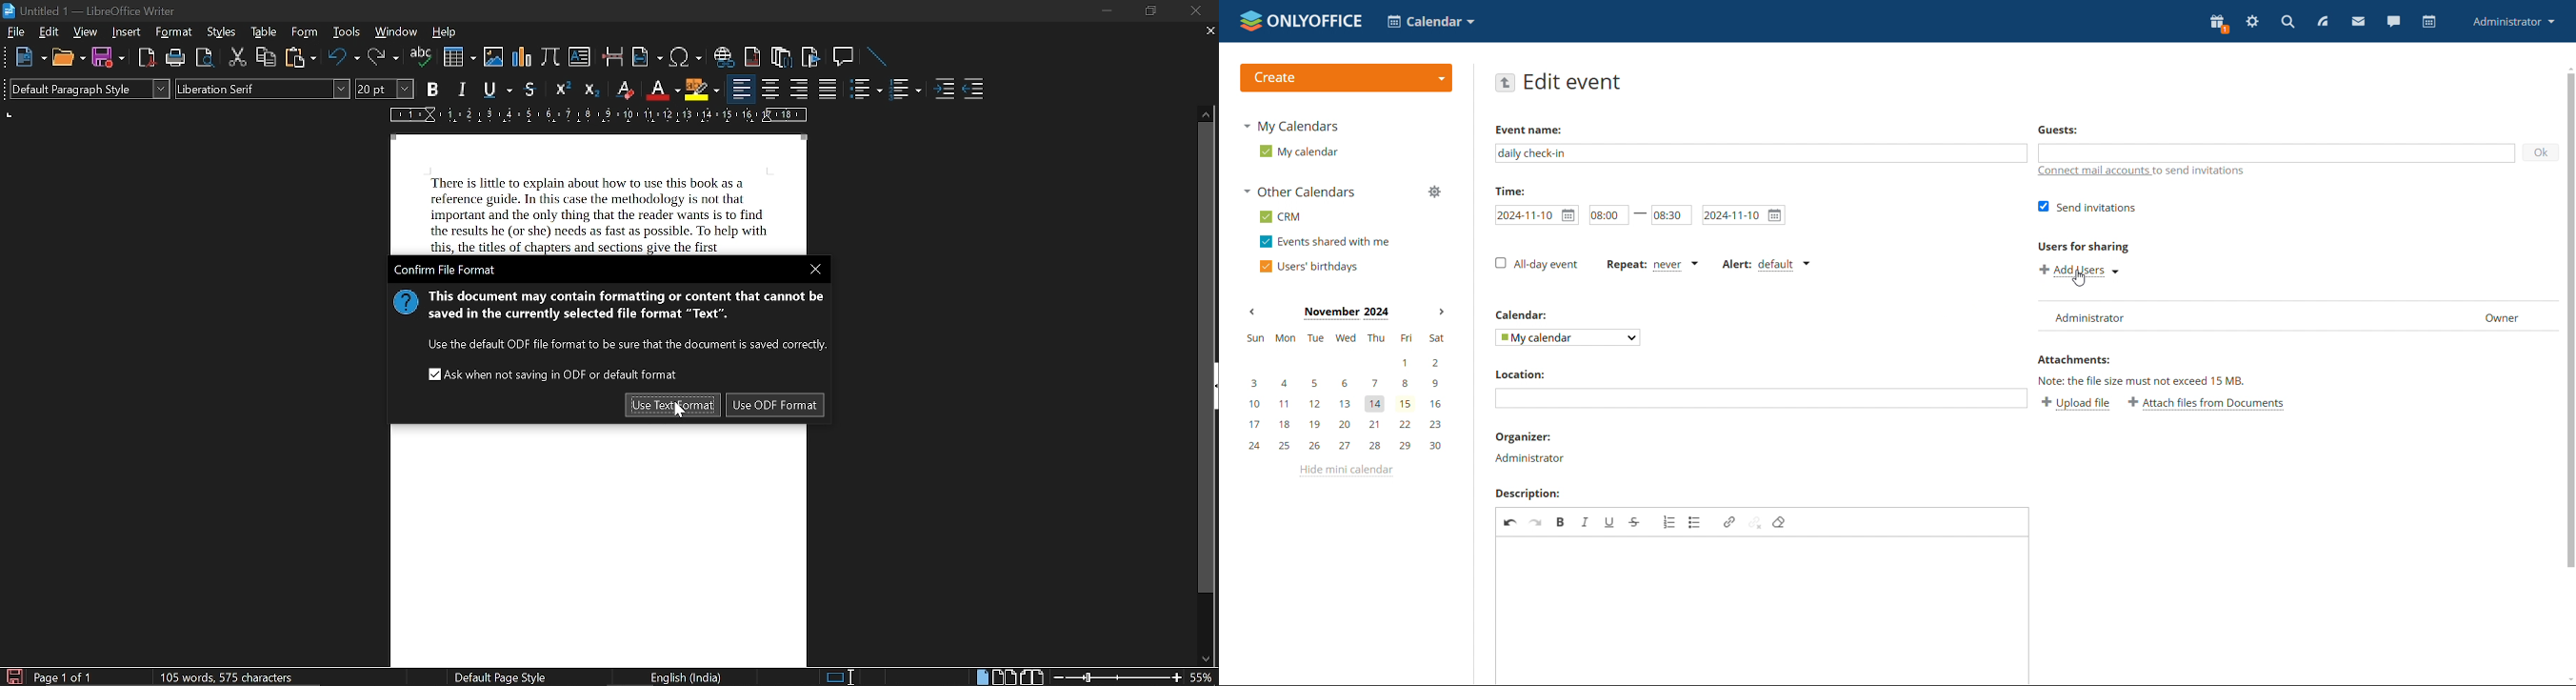 This screenshot has height=700, width=2576. I want to click on close current tab, so click(1206, 31).